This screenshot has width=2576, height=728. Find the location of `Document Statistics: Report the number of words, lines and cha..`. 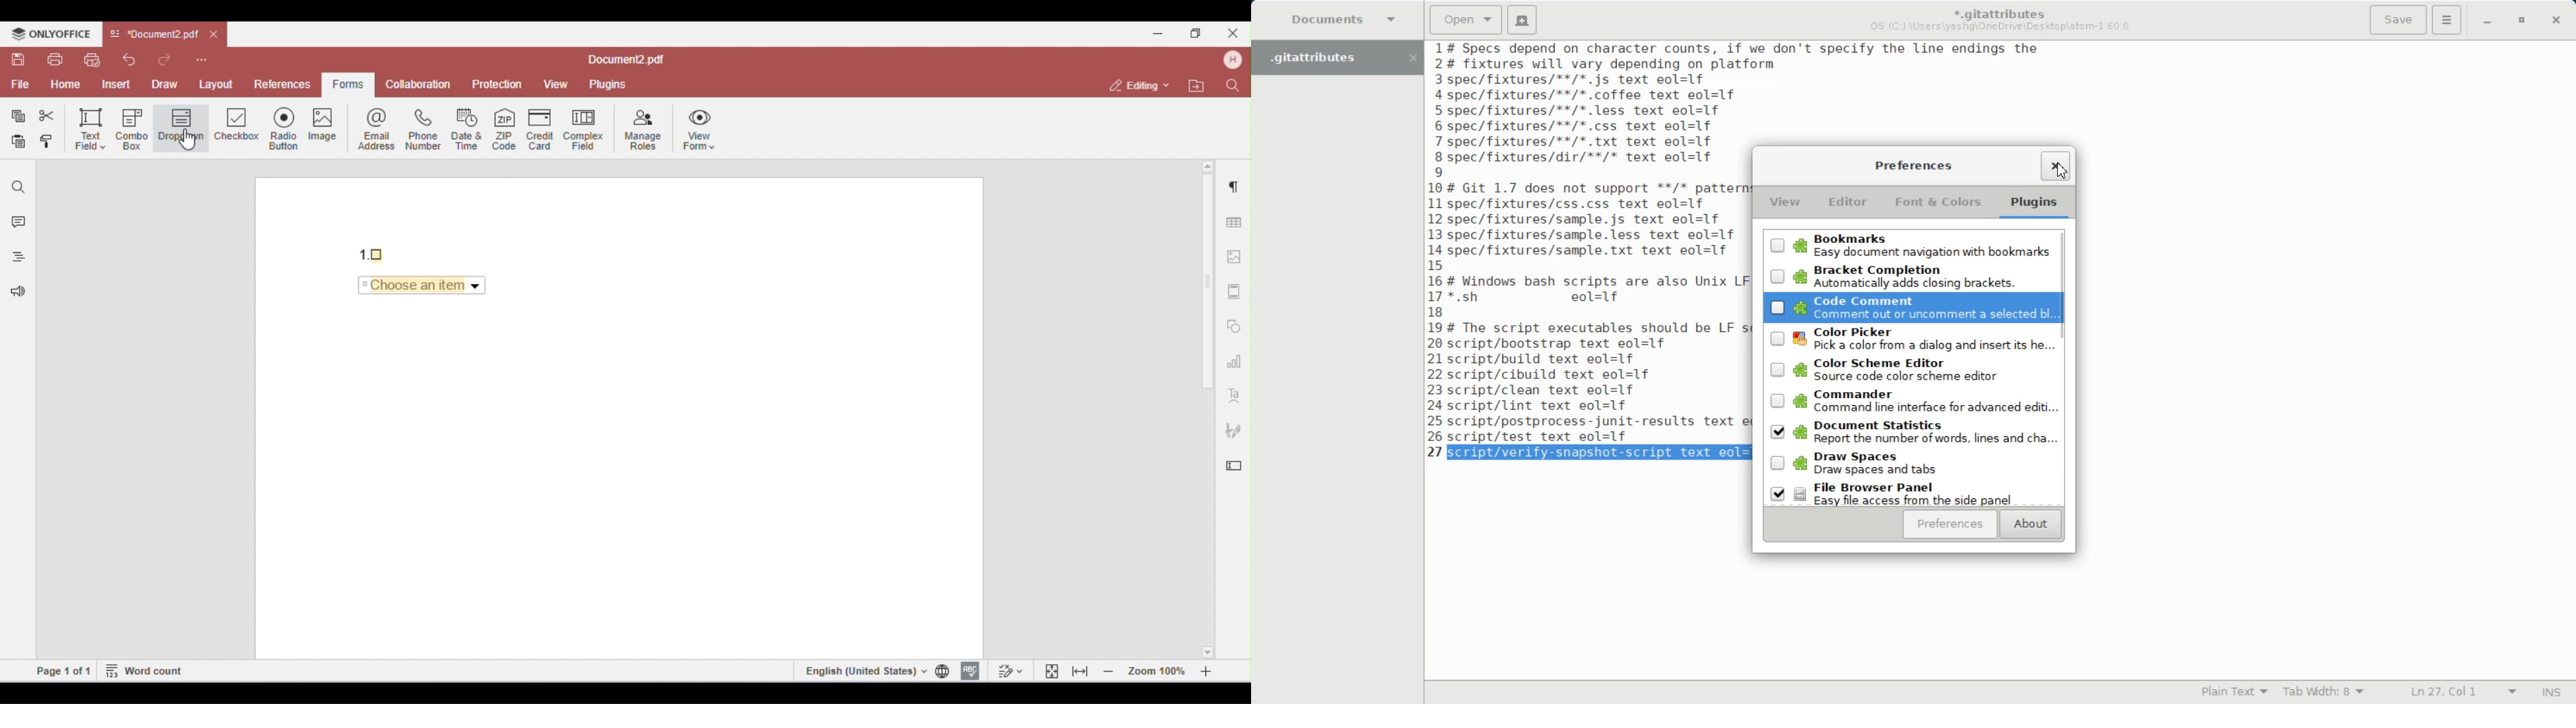

Document Statistics: Report the number of words, lines and cha.. is located at coordinates (1909, 433).